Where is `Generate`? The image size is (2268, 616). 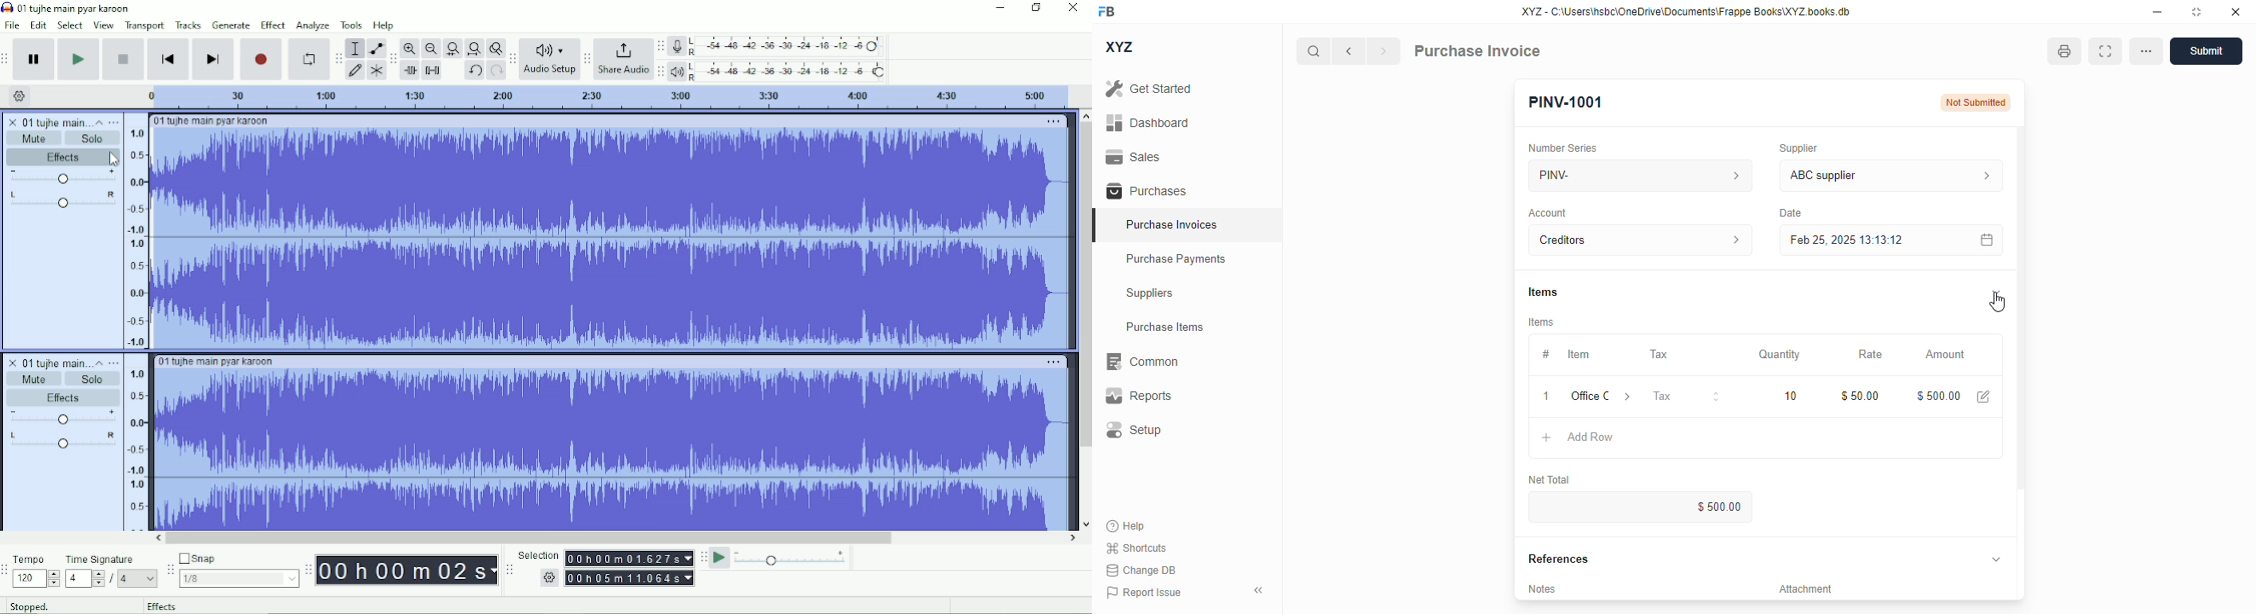
Generate is located at coordinates (231, 25).